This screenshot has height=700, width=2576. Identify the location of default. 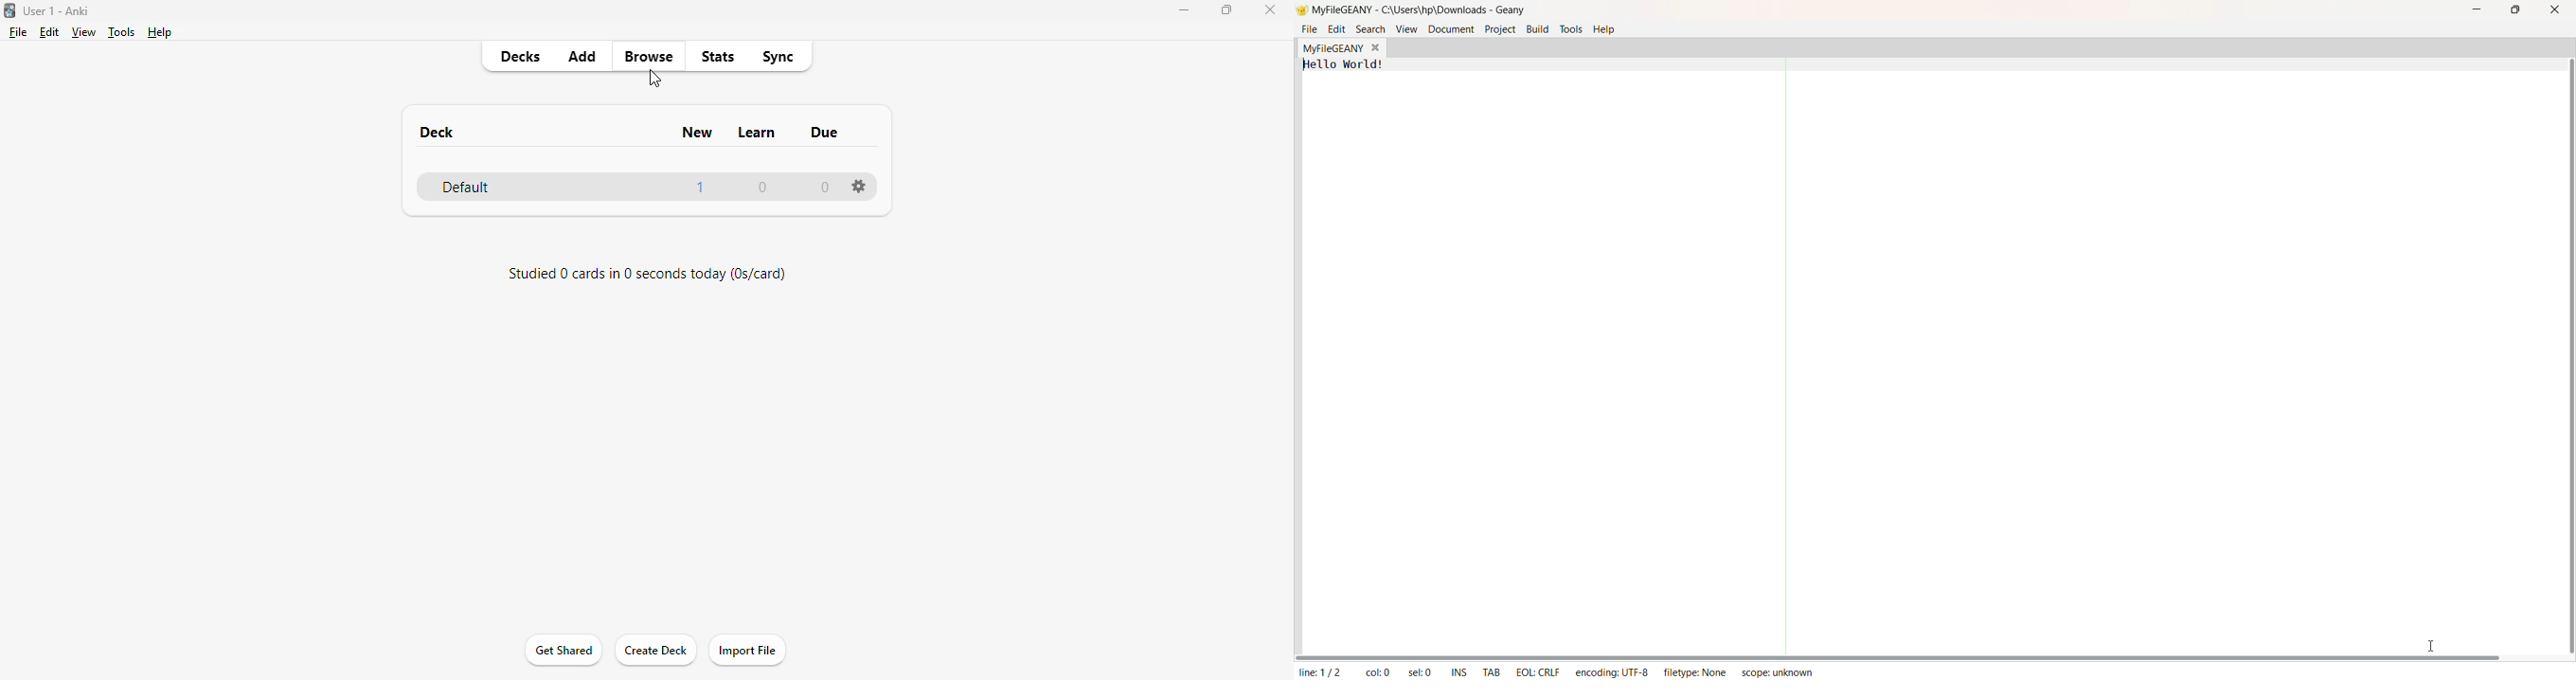
(465, 188).